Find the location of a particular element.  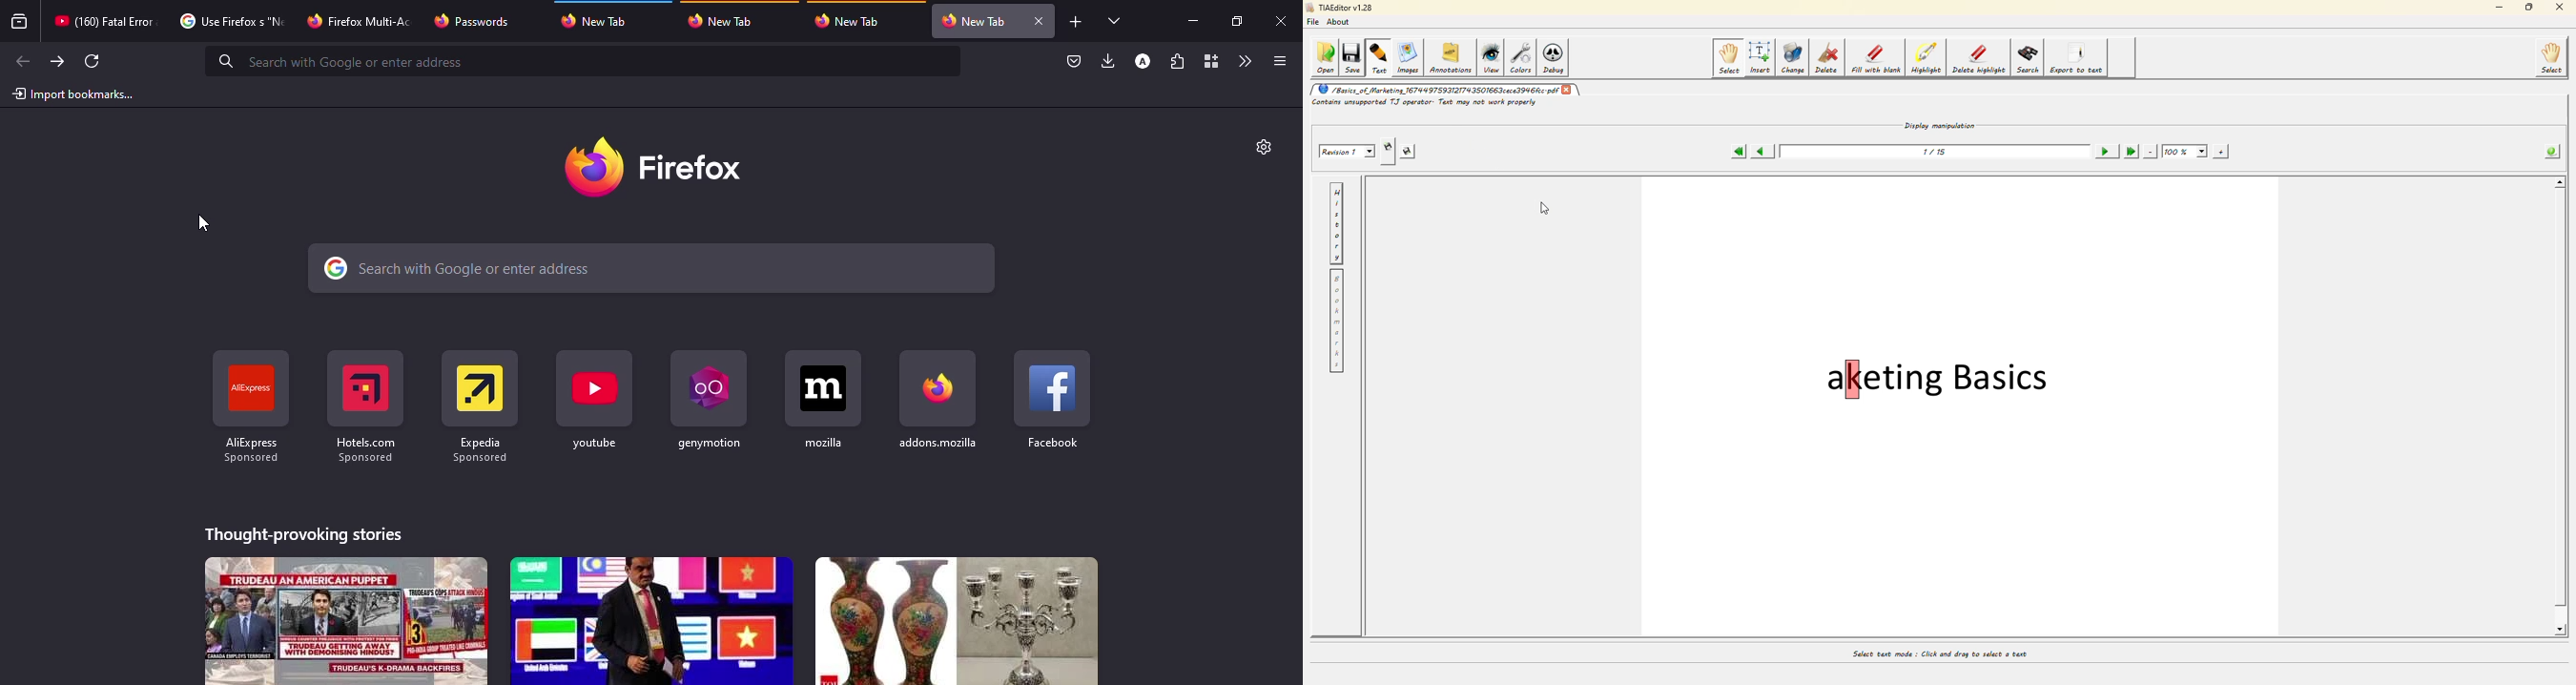

more tools is located at coordinates (1243, 62).